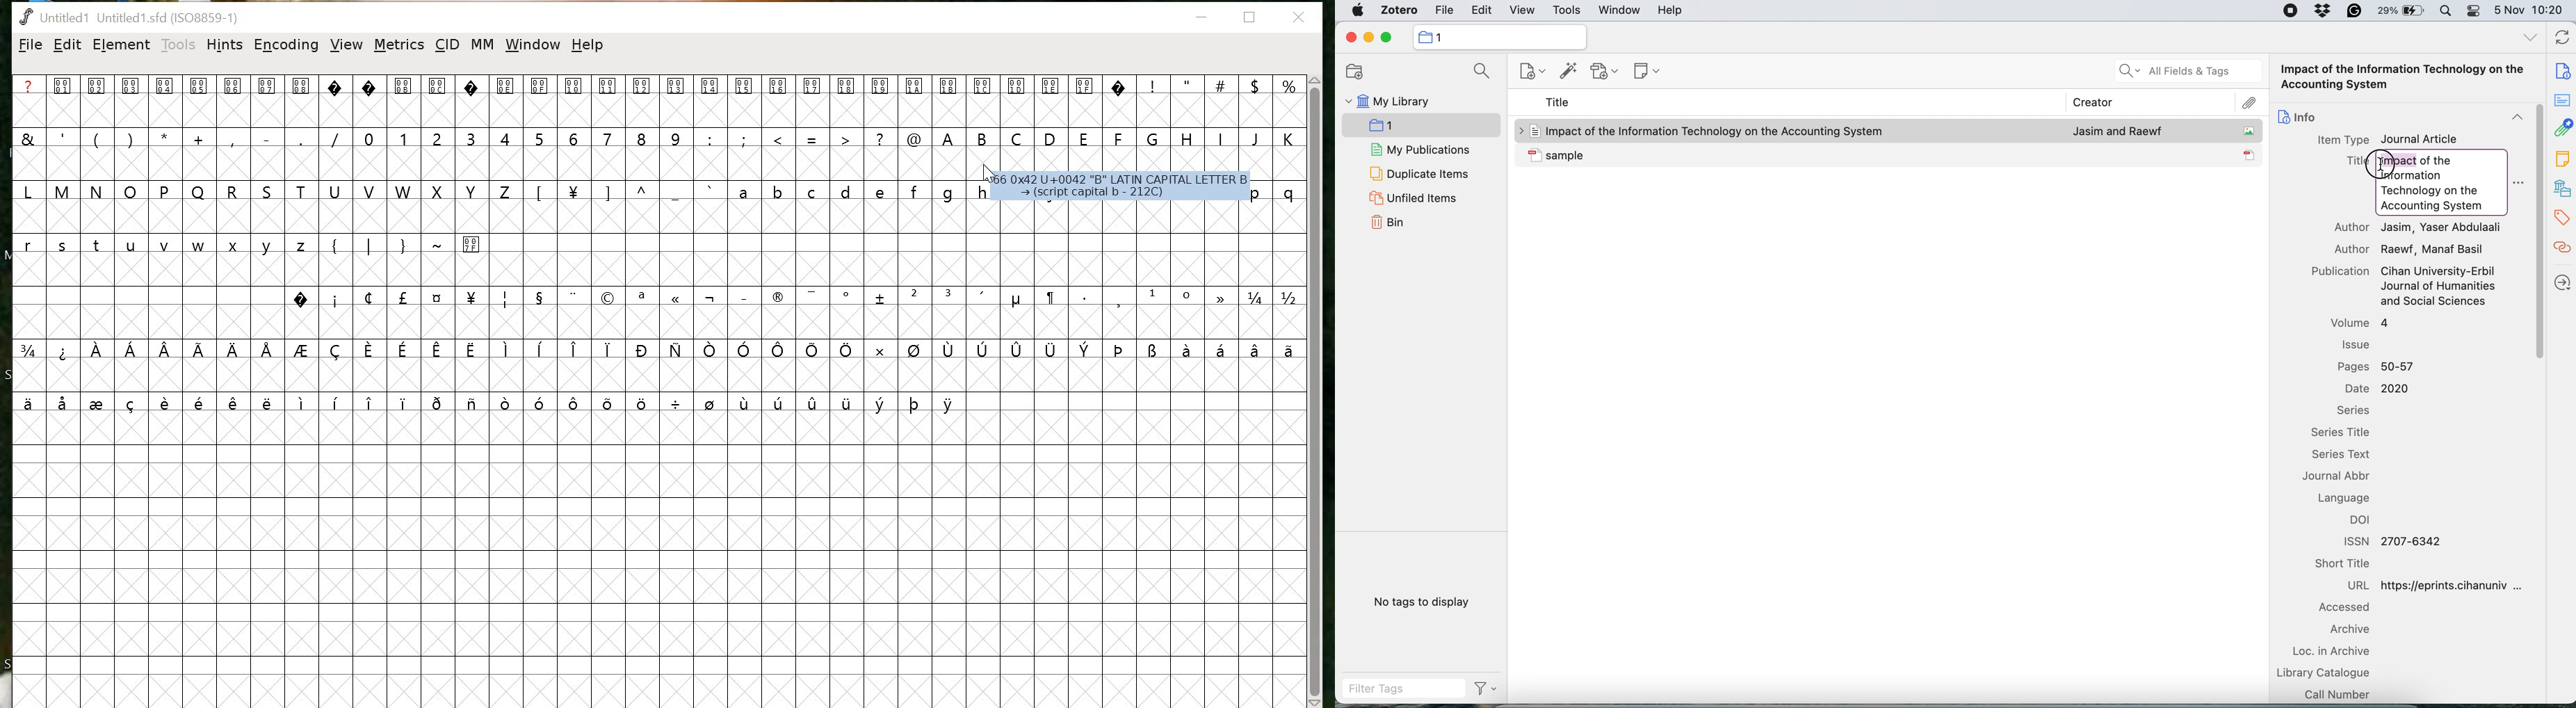 This screenshot has width=2576, height=728. Describe the element at coordinates (2324, 11) in the screenshot. I see `dropbox` at that location.